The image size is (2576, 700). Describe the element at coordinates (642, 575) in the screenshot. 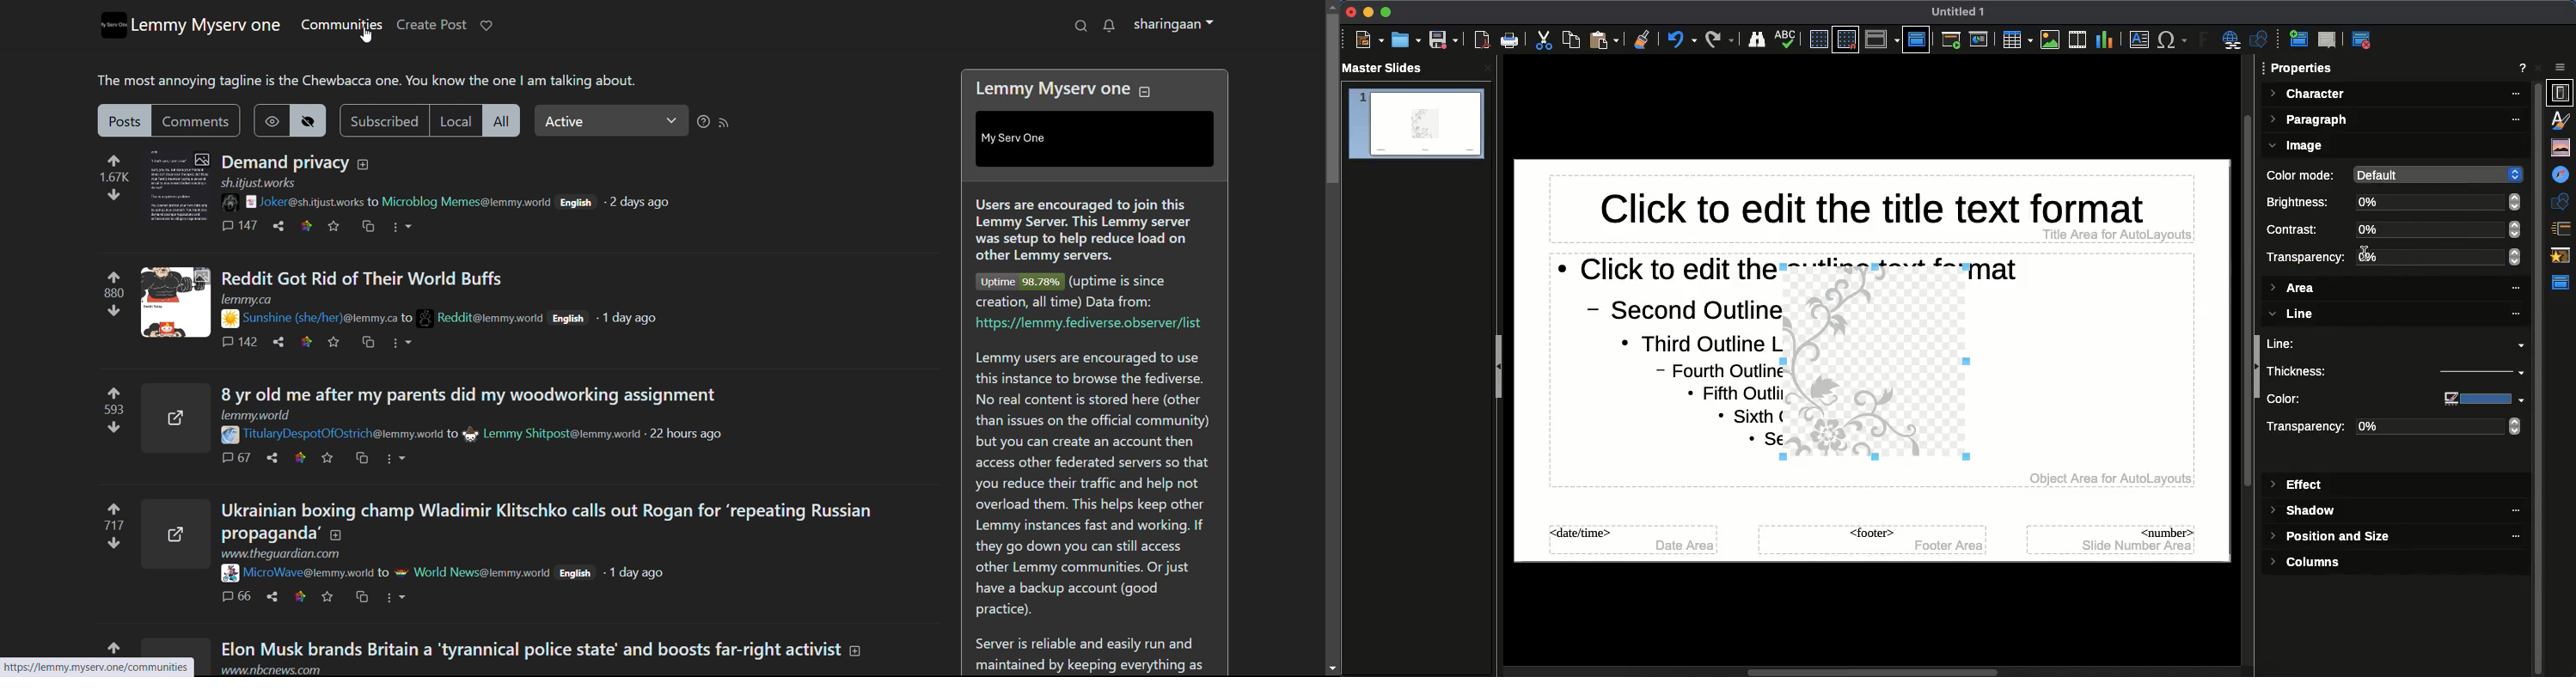

I see `1 day ago` at that location.